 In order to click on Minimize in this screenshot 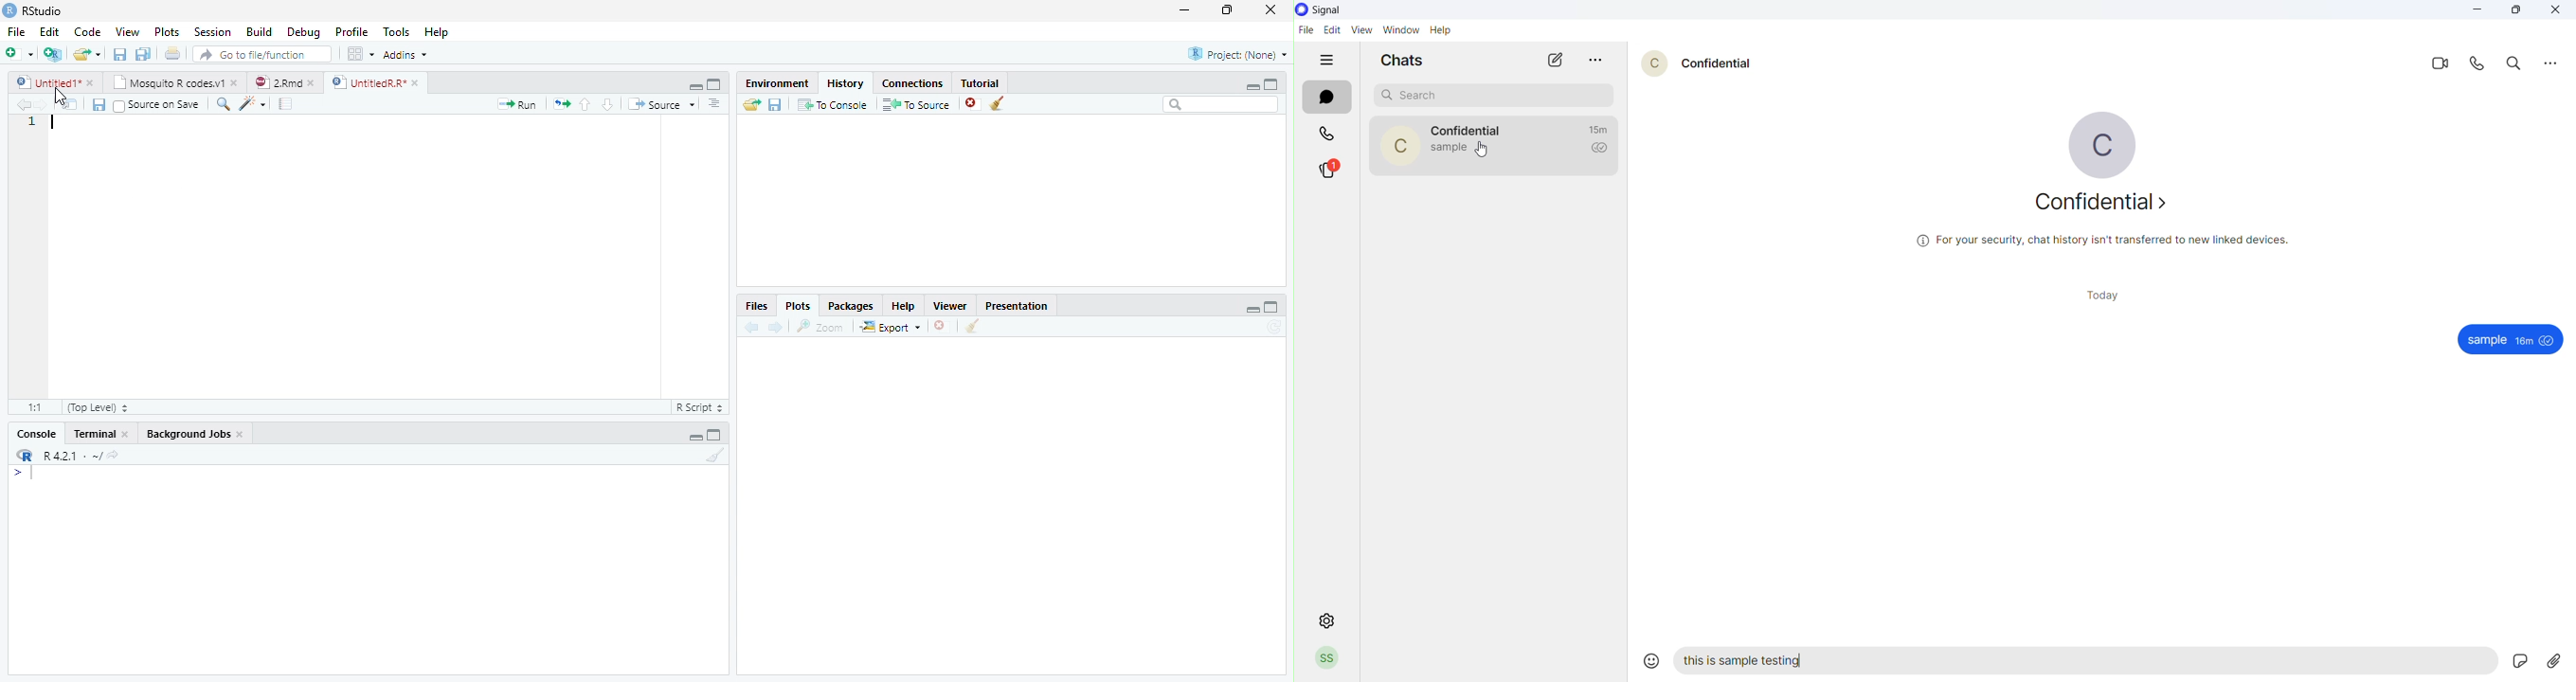, I will do `click(1252, 87)`.